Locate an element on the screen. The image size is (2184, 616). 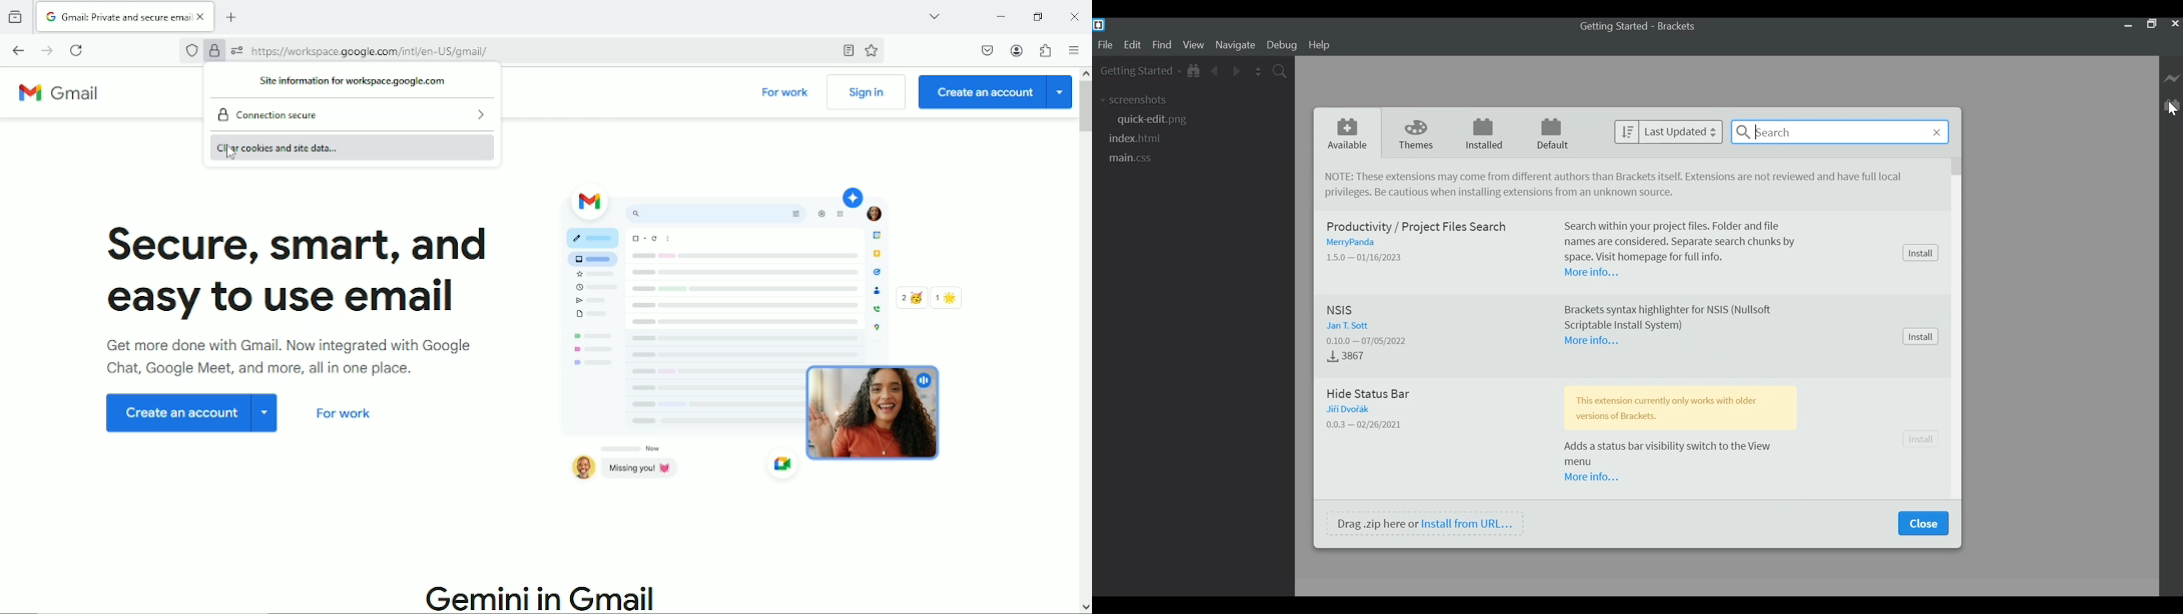
Manager Extension is located at coordinates (2171, 105).